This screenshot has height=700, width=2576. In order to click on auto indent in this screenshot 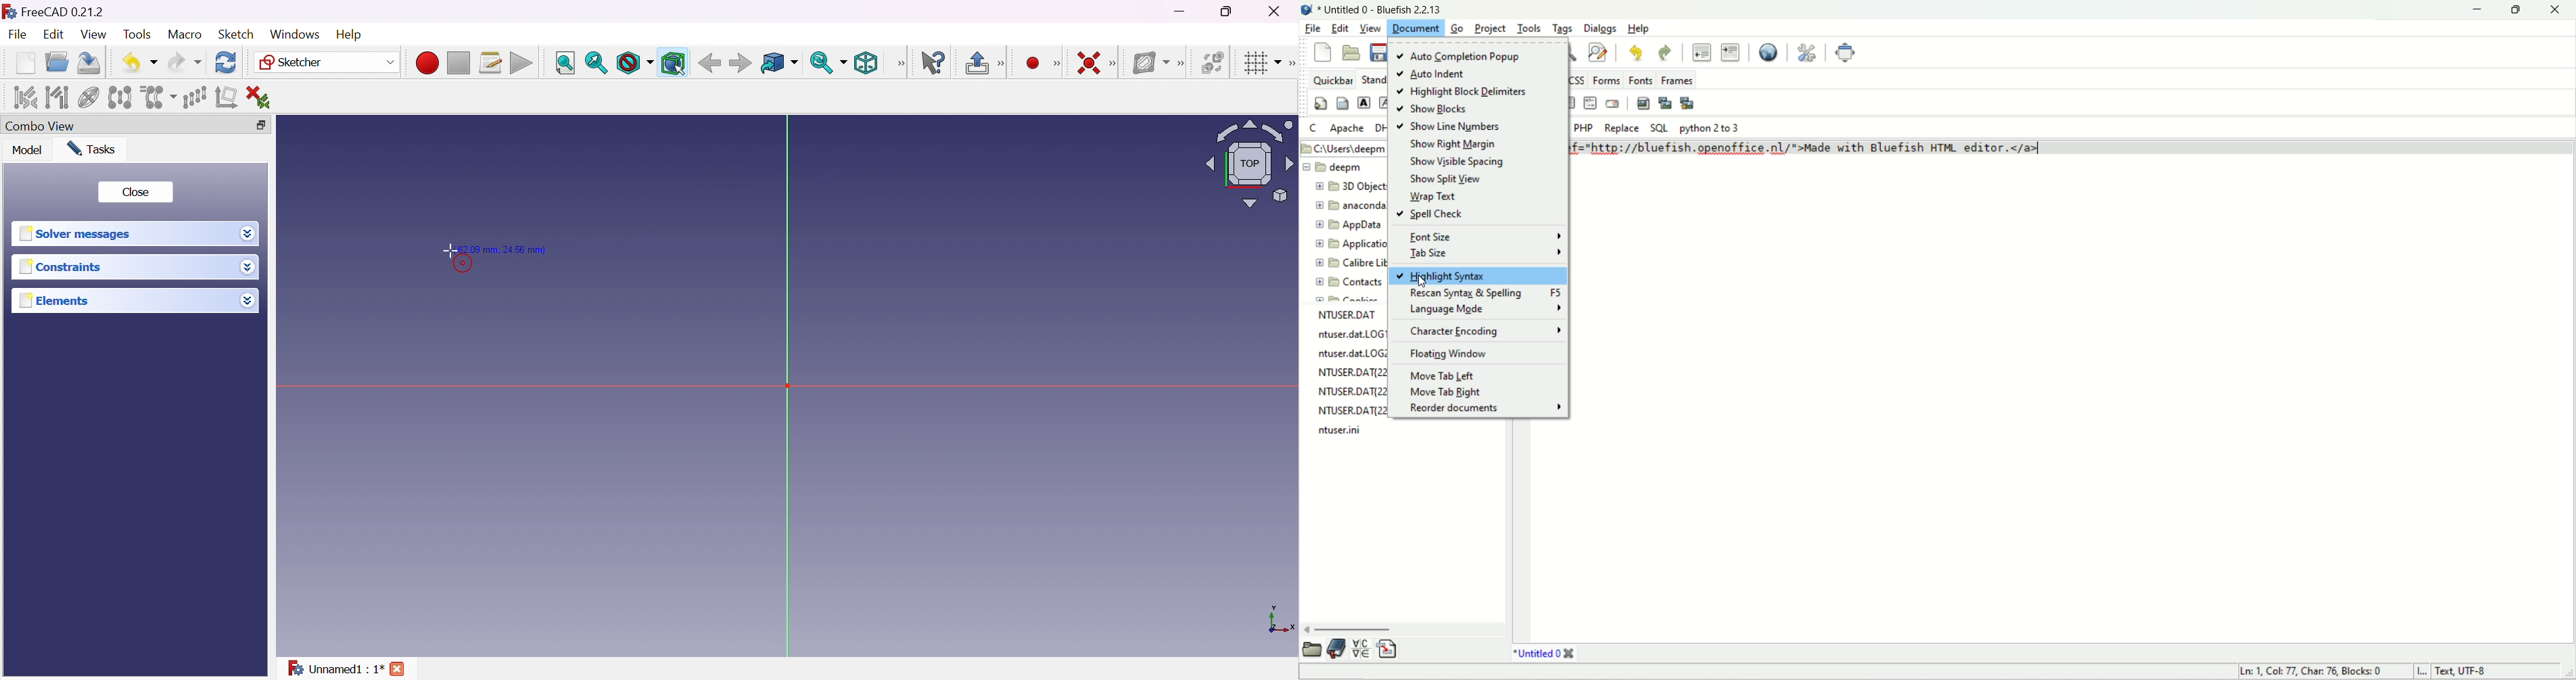, I will do `click(1437, 75)`.